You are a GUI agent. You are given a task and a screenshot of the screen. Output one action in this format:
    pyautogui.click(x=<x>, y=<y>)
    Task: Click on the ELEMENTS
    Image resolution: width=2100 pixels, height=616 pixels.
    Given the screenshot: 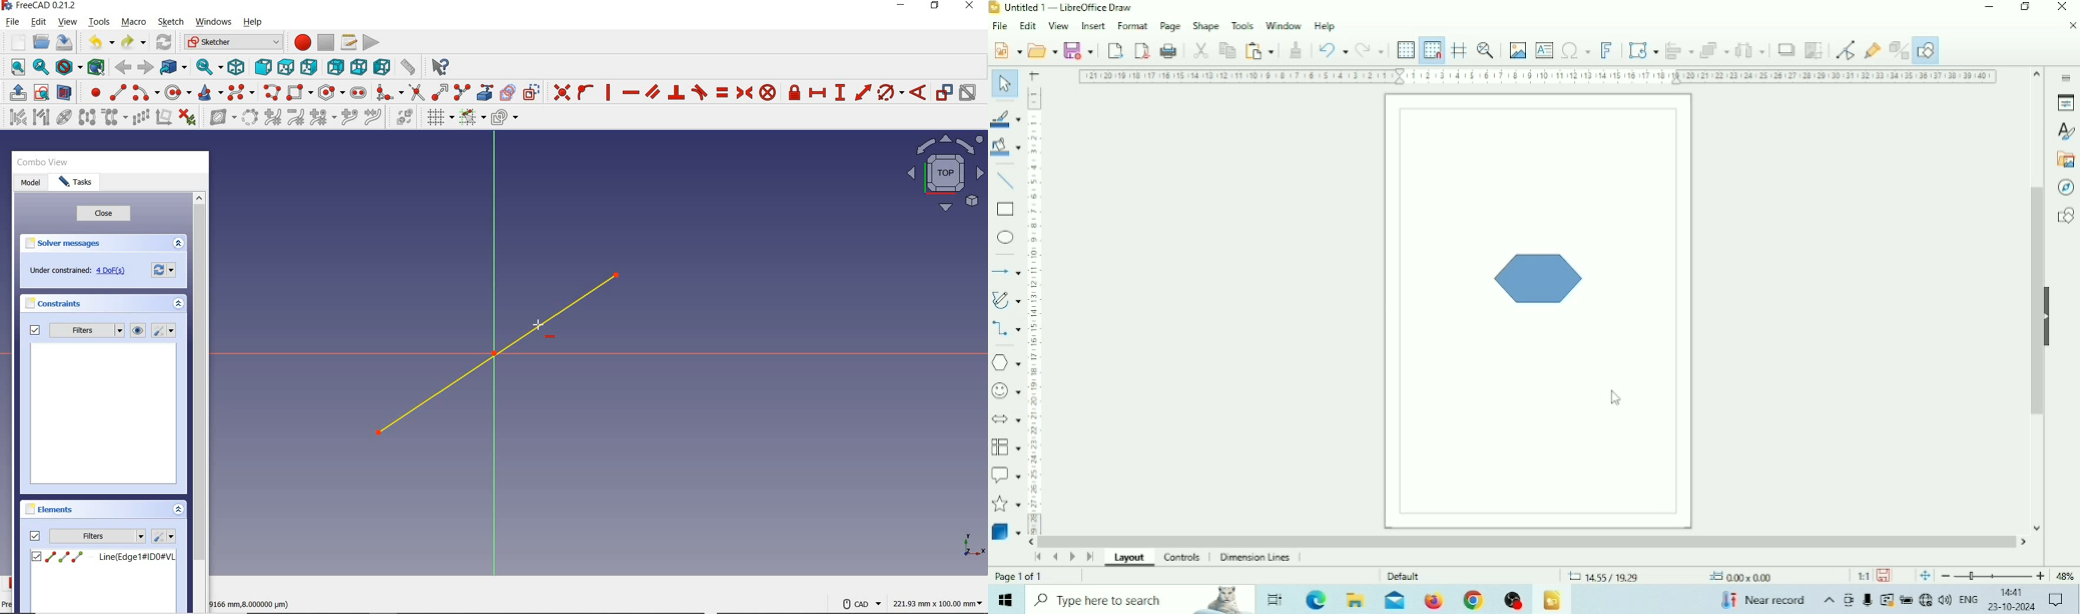 What is the action you would take?
    pyautogui.click(x=49, y=509)
    